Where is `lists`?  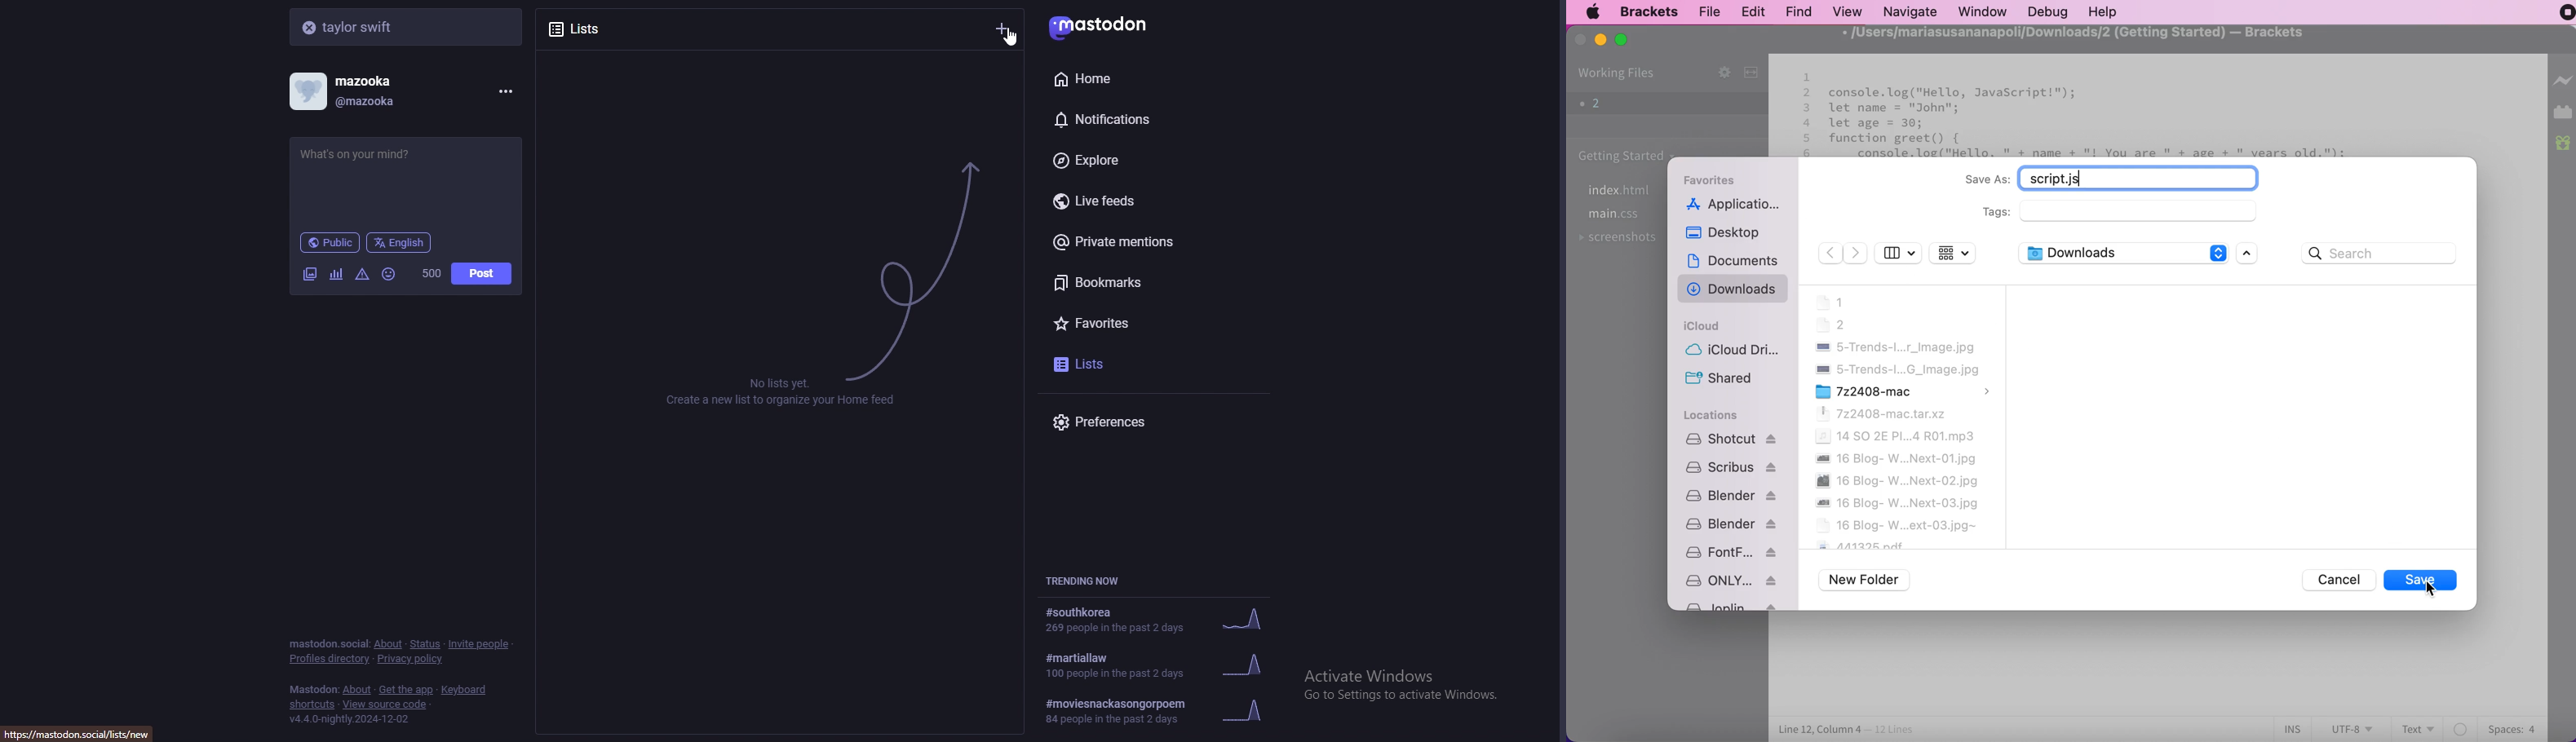
lists is located at coordinates (604, 27).